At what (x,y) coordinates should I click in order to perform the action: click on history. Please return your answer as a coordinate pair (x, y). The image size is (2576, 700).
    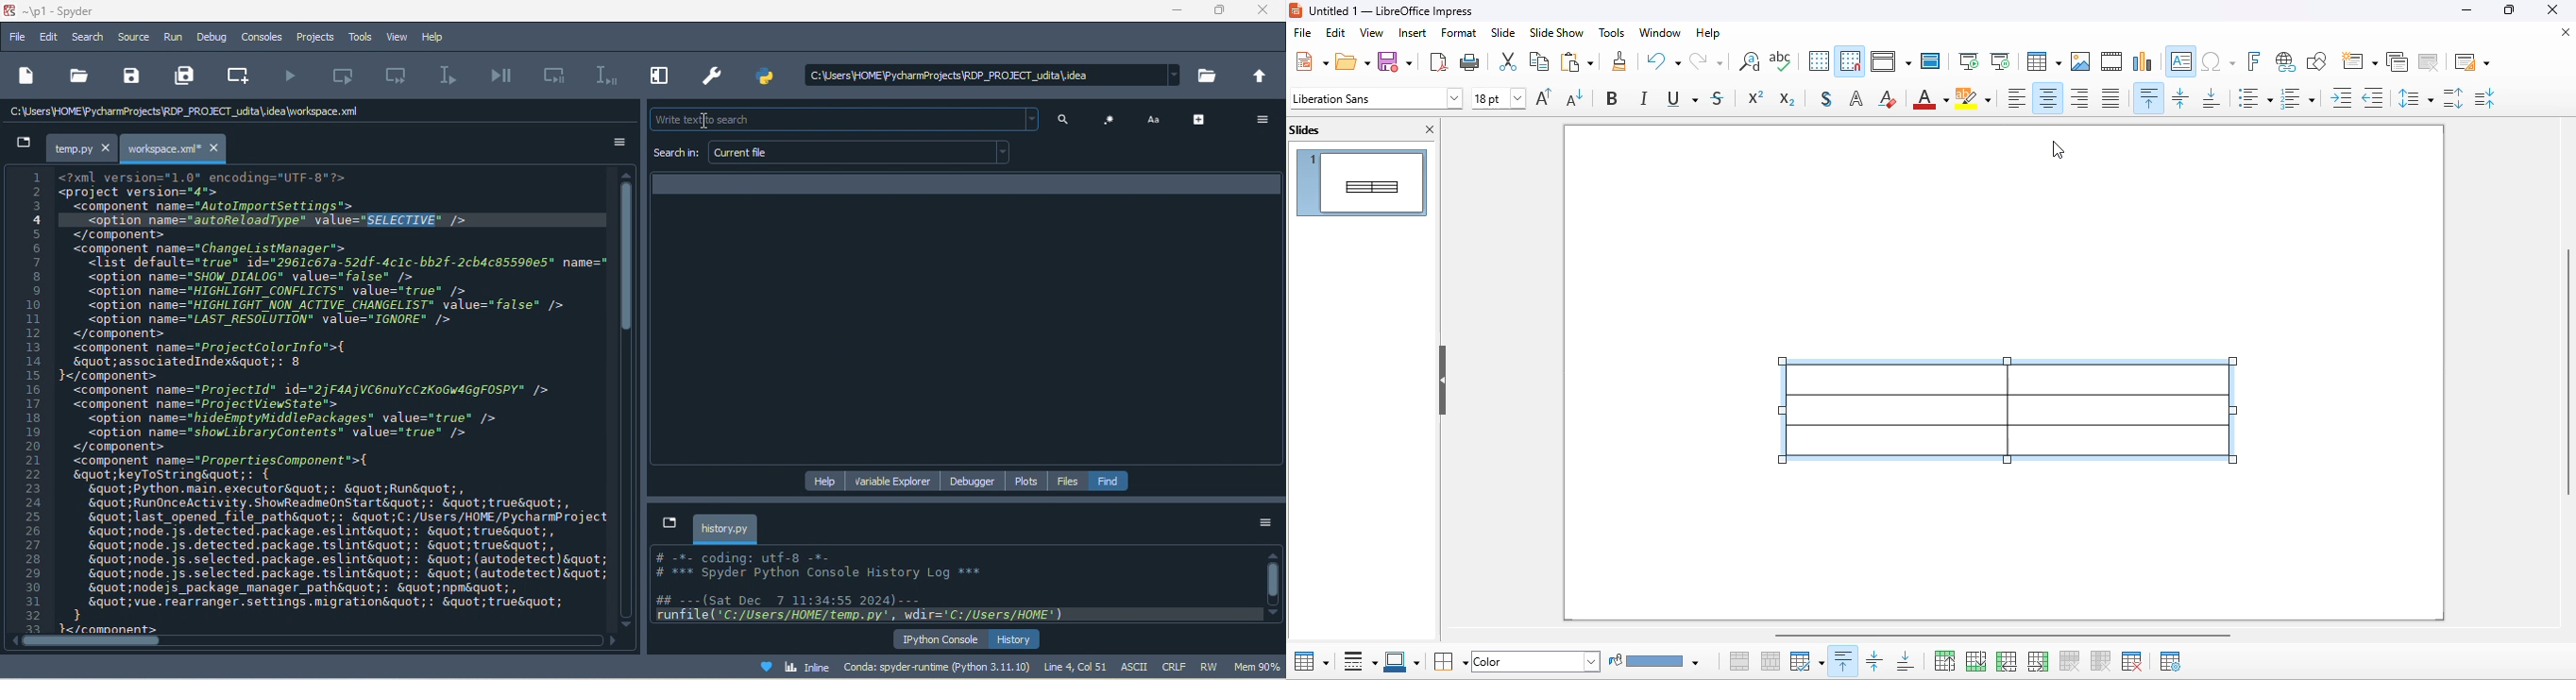
    Looking at the image, I should click on (1016, 639).